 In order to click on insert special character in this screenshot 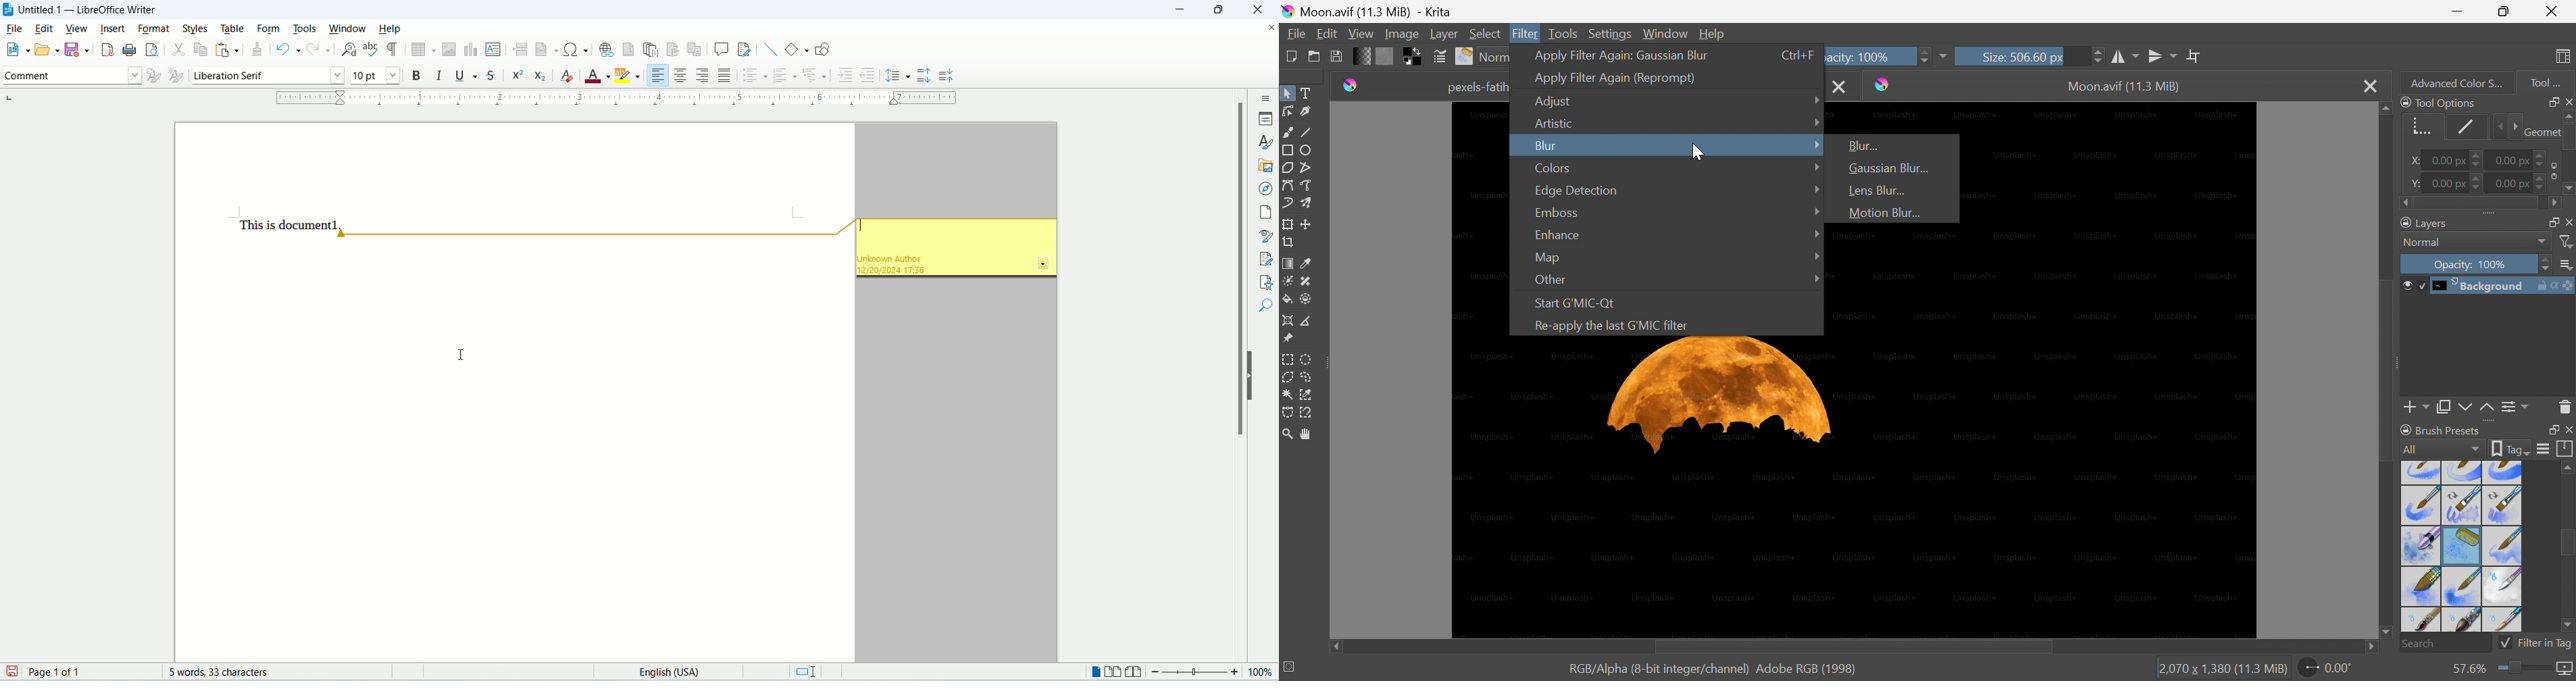, I will do `click(578, 49)`.